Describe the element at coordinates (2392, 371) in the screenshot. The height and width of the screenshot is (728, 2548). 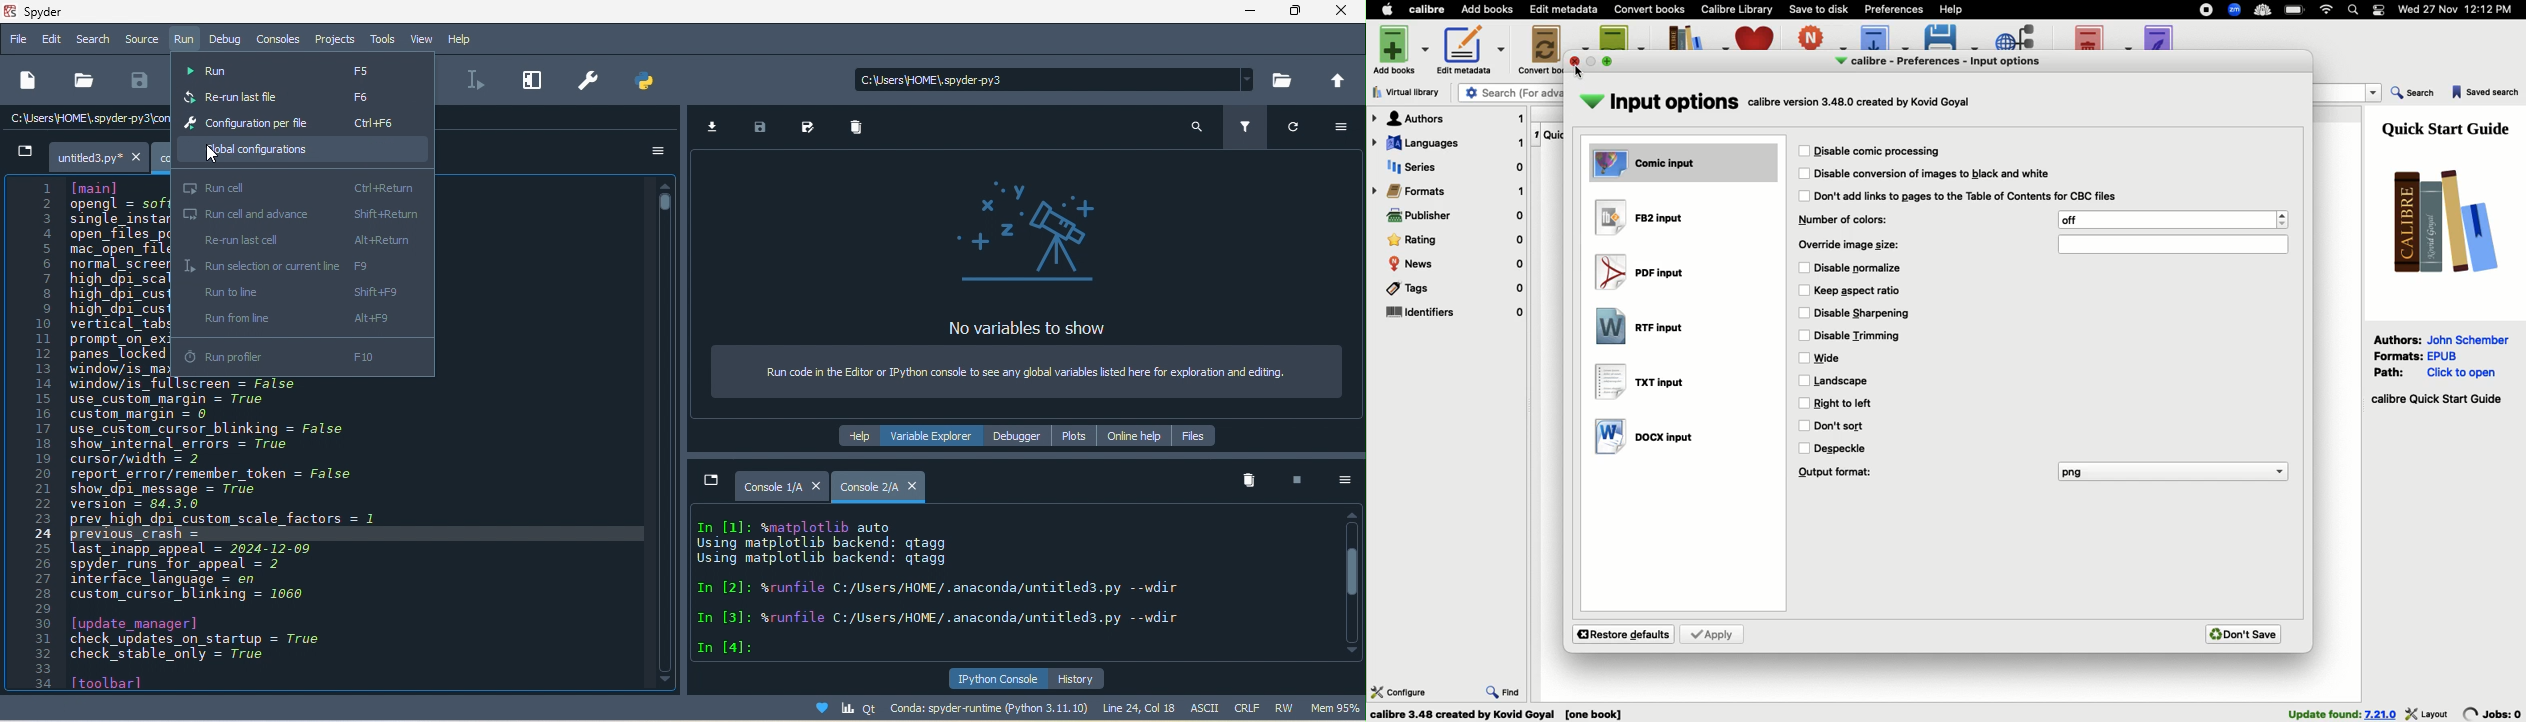
I see `Path` at that location.